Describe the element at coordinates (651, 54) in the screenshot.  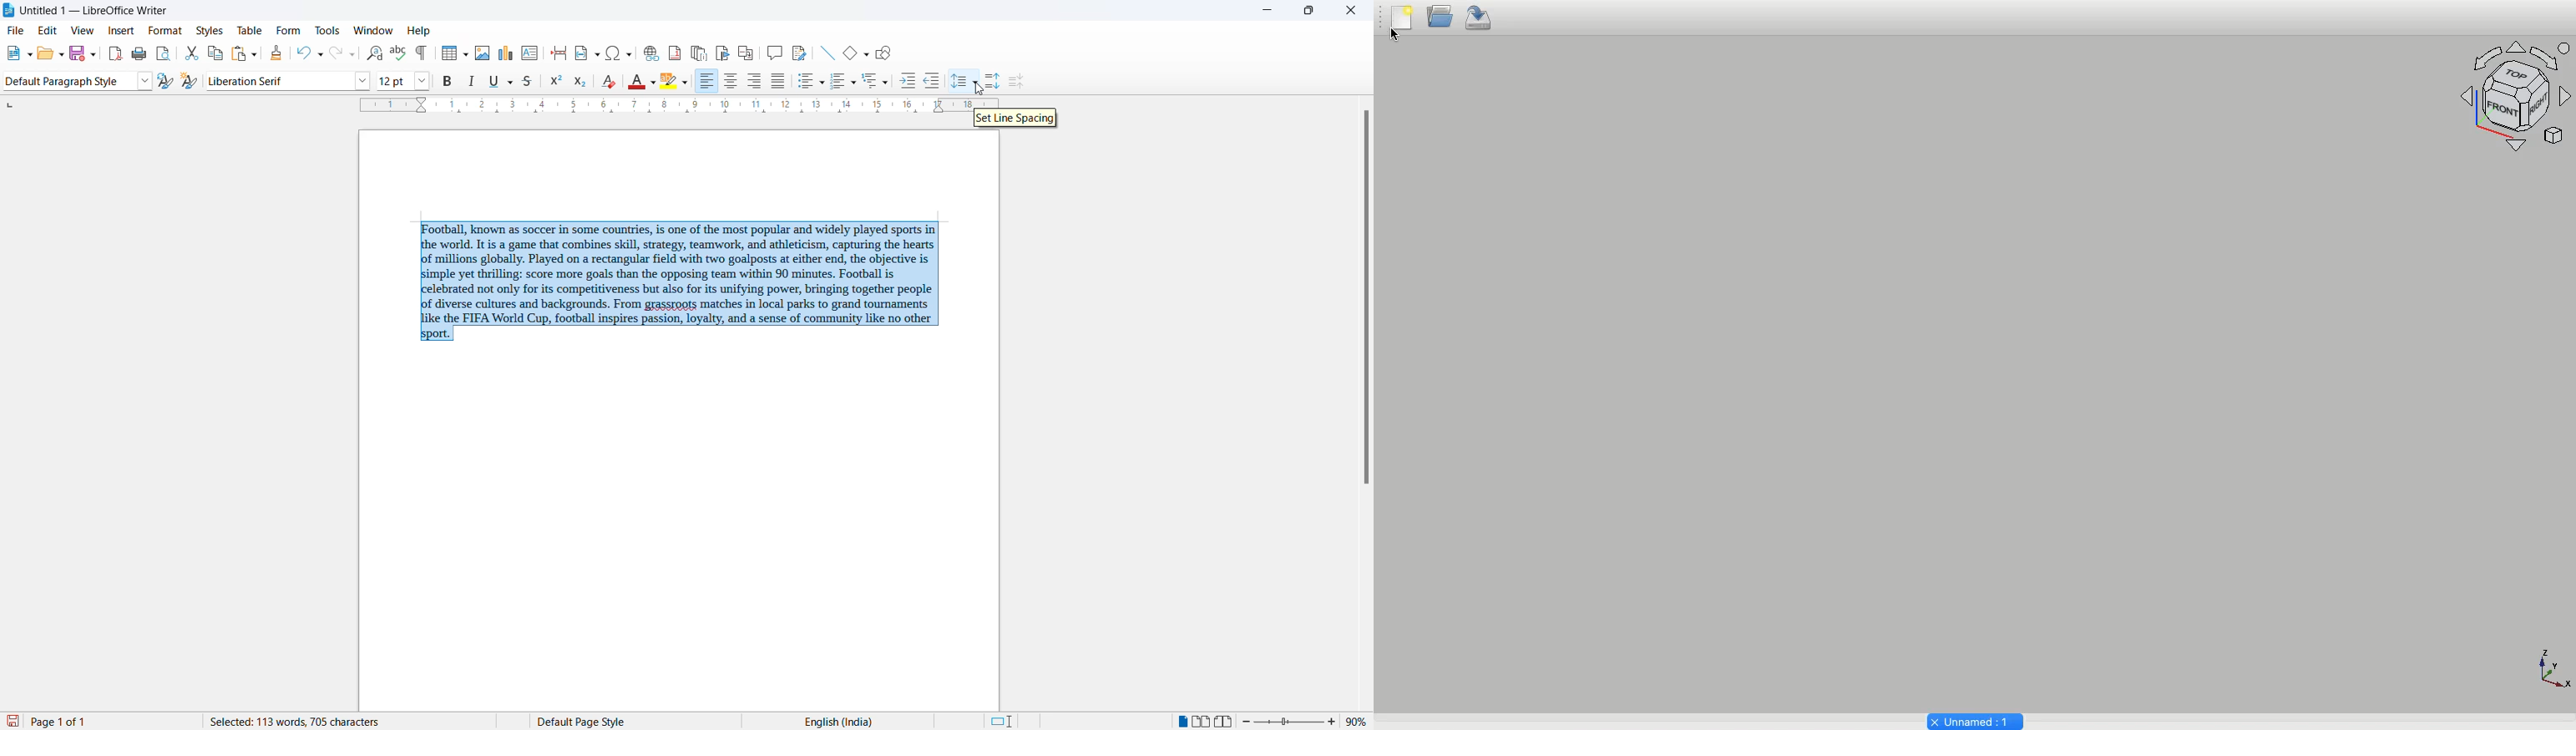
I see `insert hyperlink` at that location.